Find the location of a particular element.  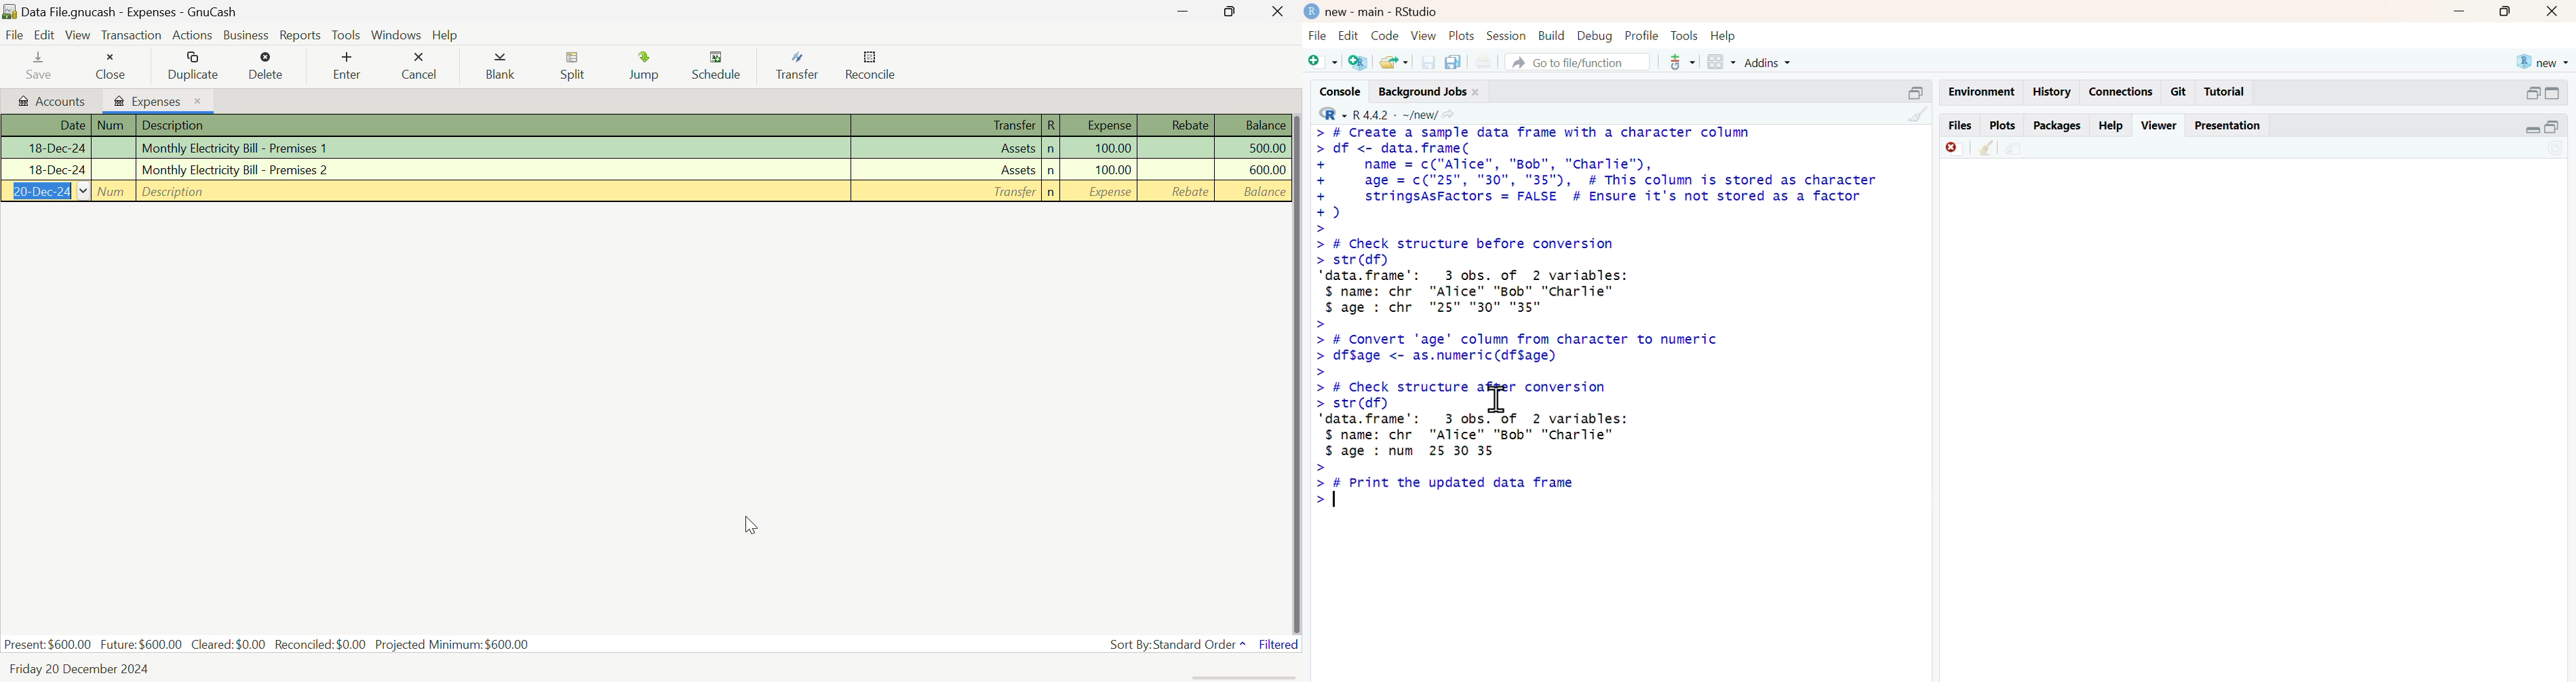

view is located at coordinates (1424, 36).